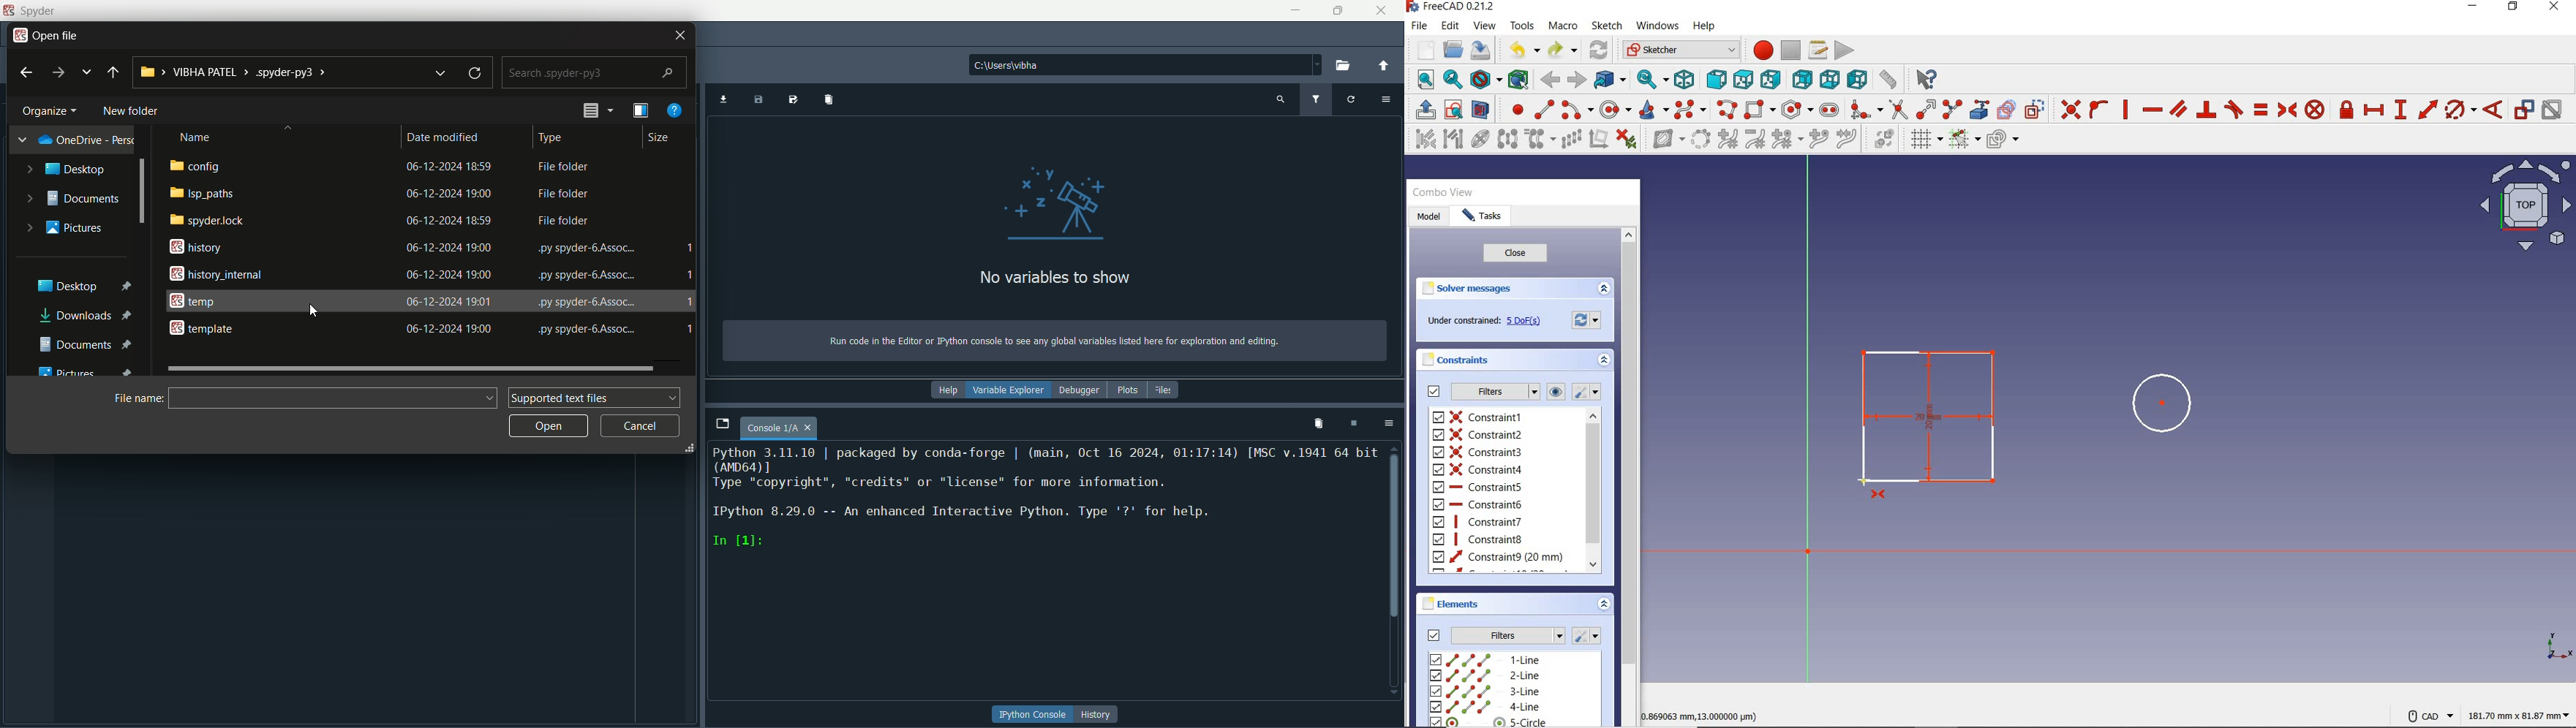  What do you see at coordinates (641, 426) in the screenshot?
I see `cancel` at bounding box center [641, 426].